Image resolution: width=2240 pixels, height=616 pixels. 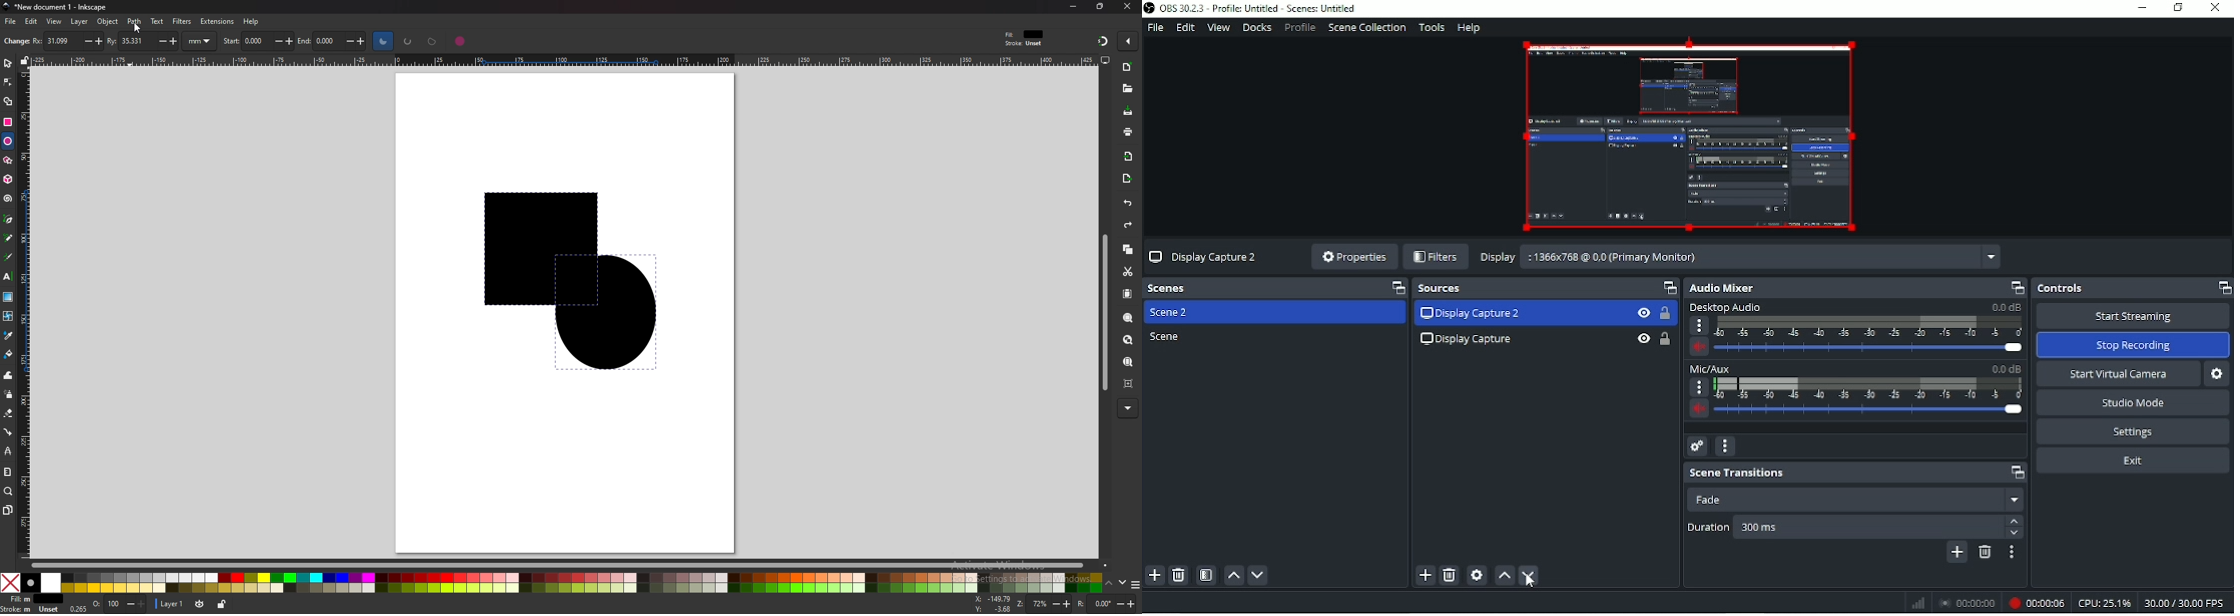 I want to click on Lock, so click(x=1665, y=314).